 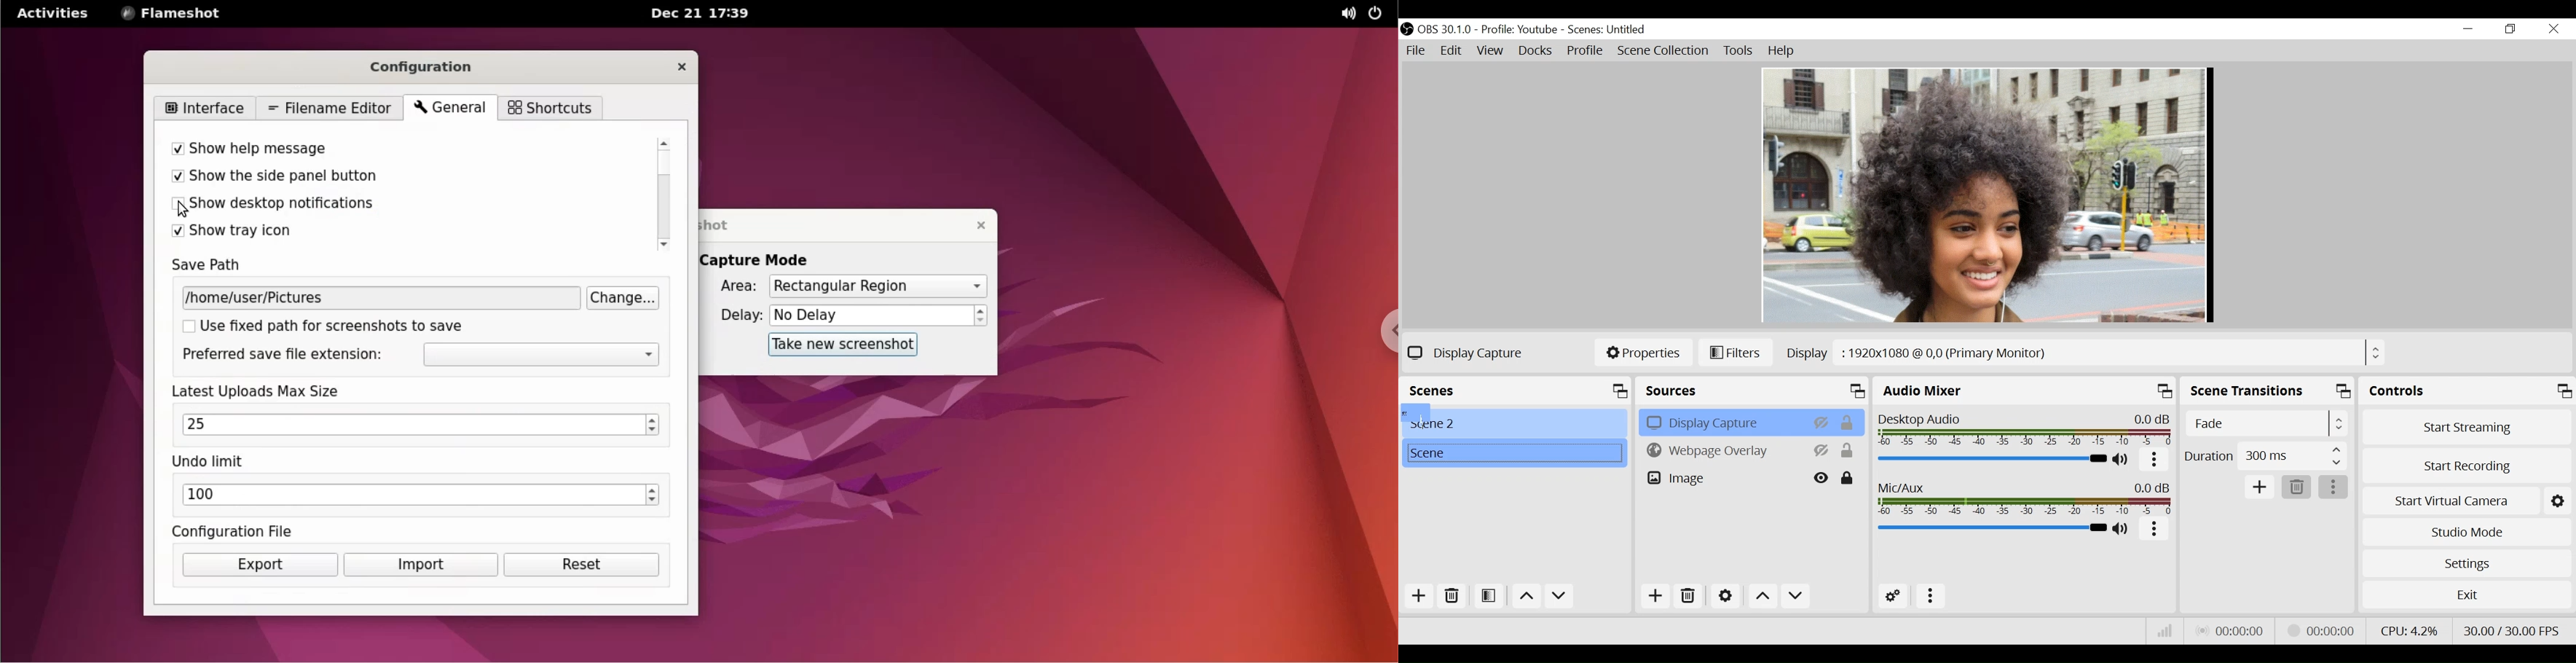 What do you see at coordinates (2554, 28) in the screenshot?
I see `Close` at bounding box center [2554, 28].